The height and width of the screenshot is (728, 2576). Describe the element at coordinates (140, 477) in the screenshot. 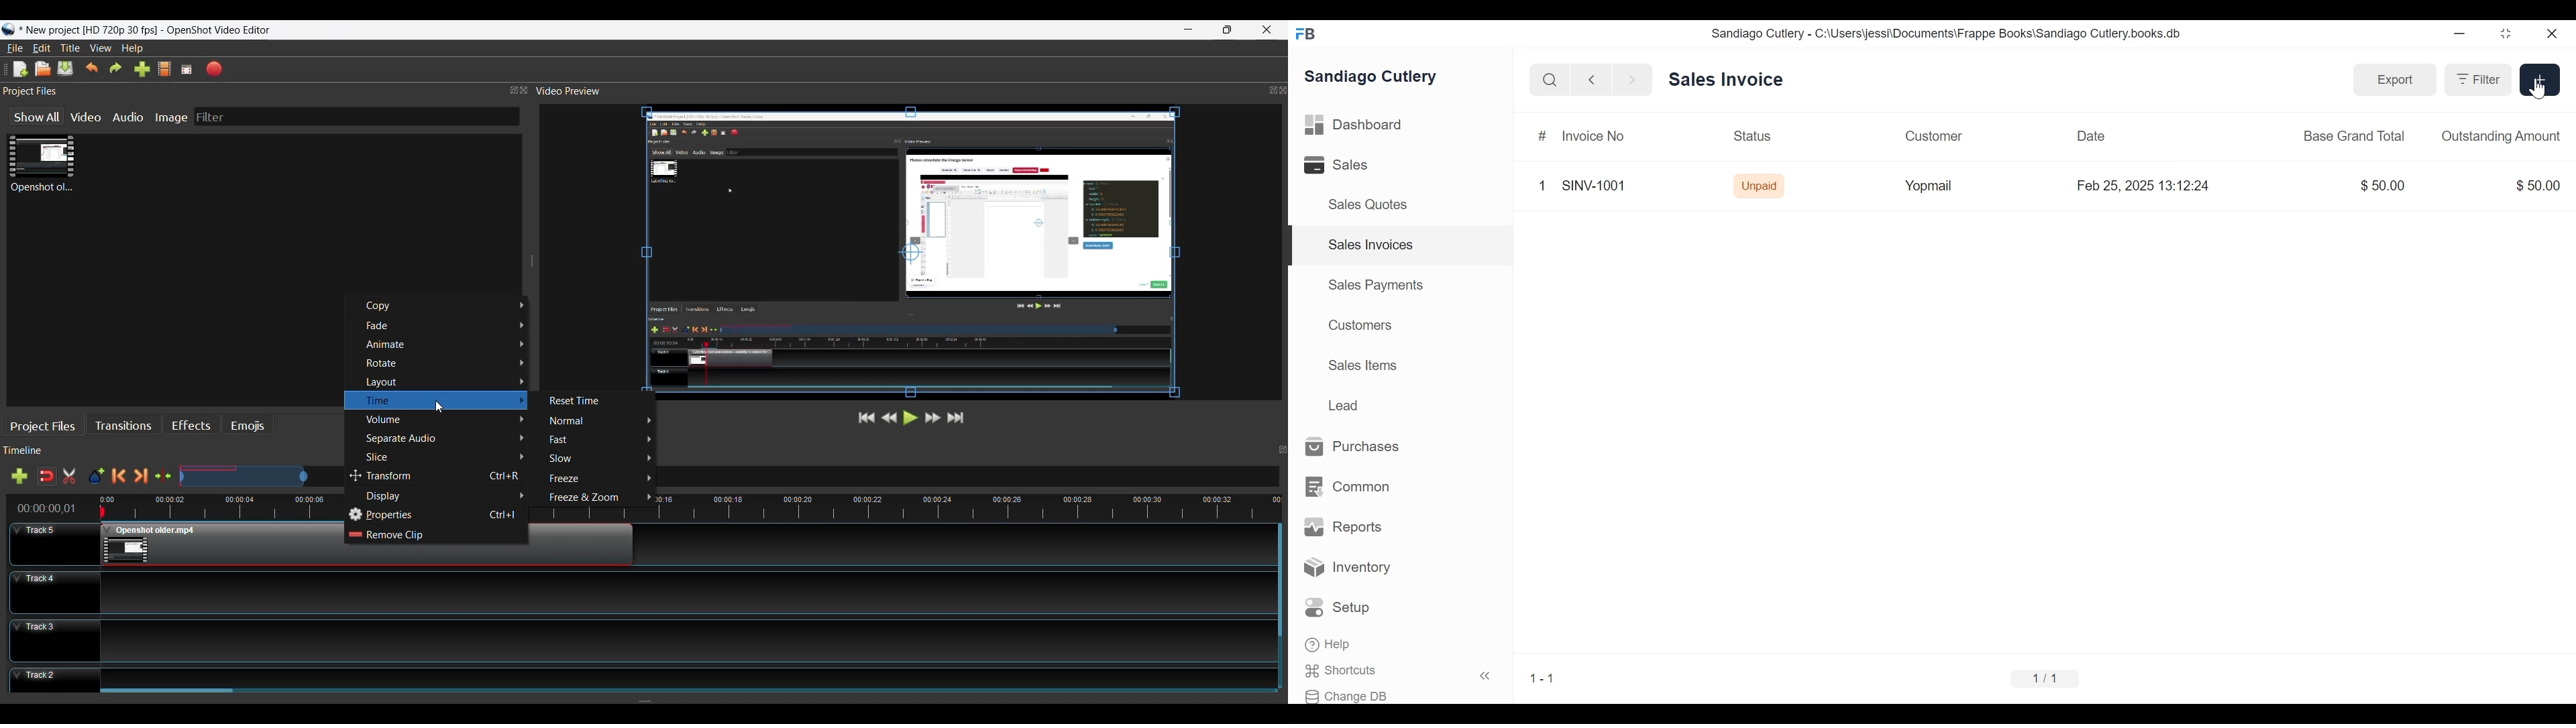

I see `Next Marker` at that location.